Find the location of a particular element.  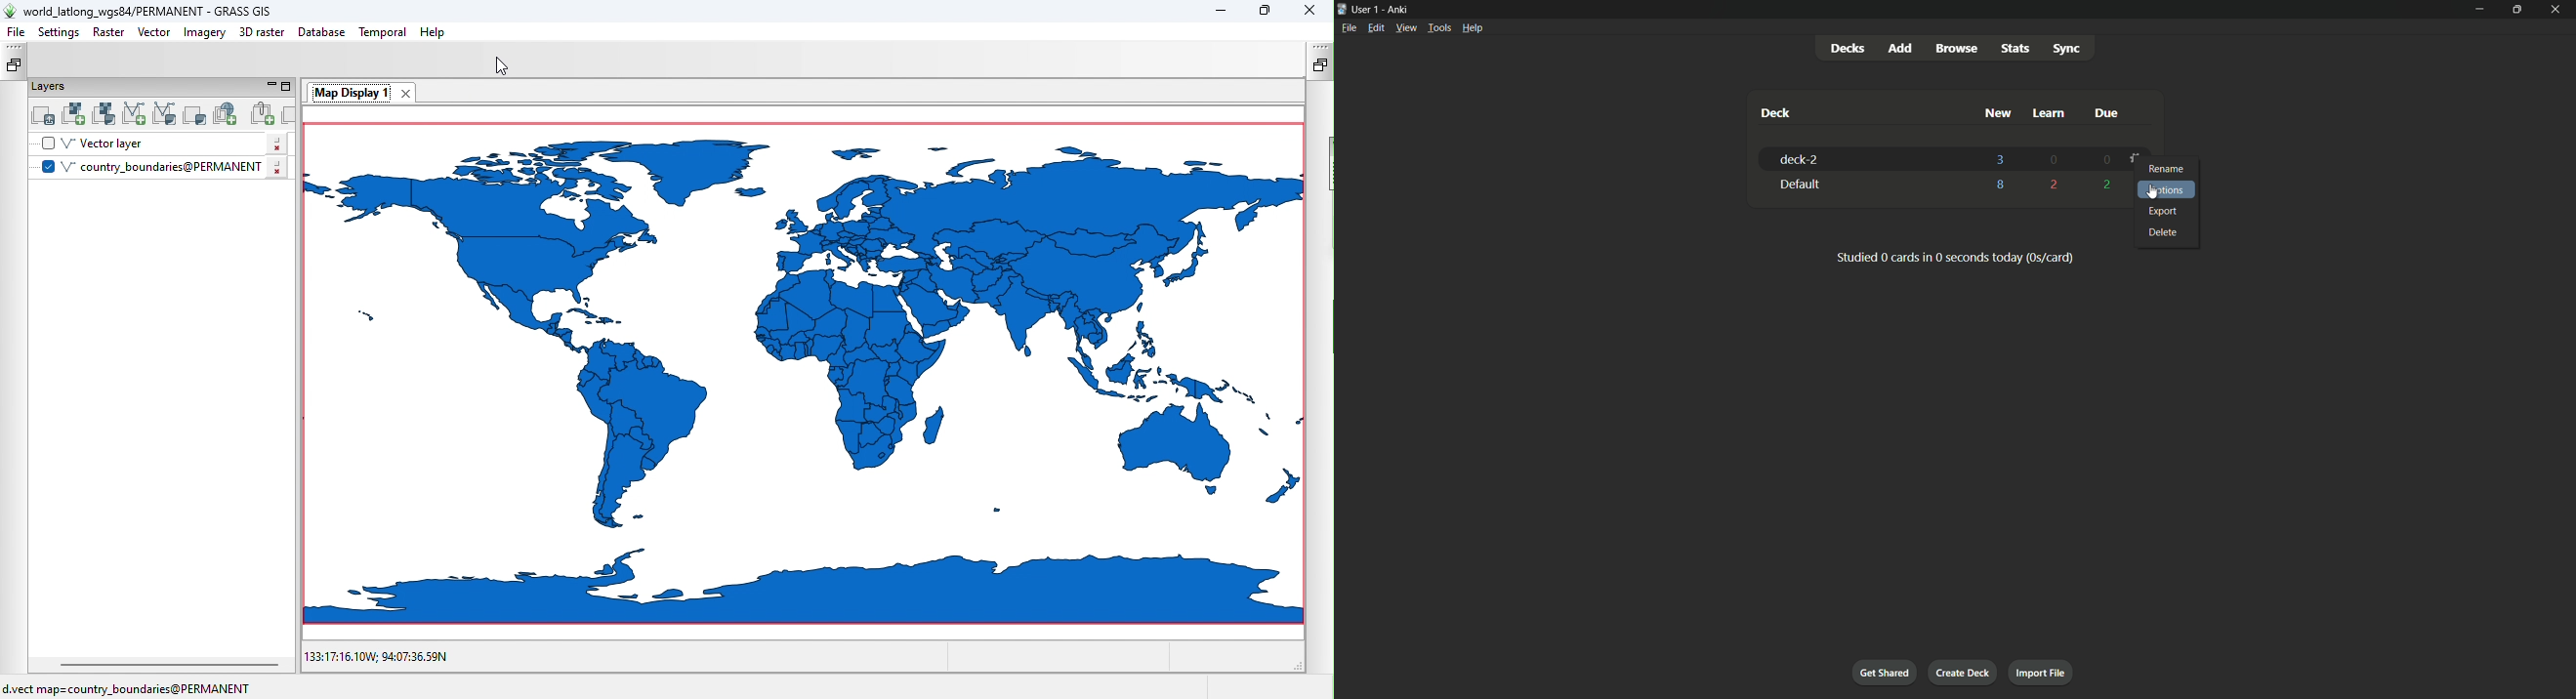

2 is located at coordinates (2105, 184).